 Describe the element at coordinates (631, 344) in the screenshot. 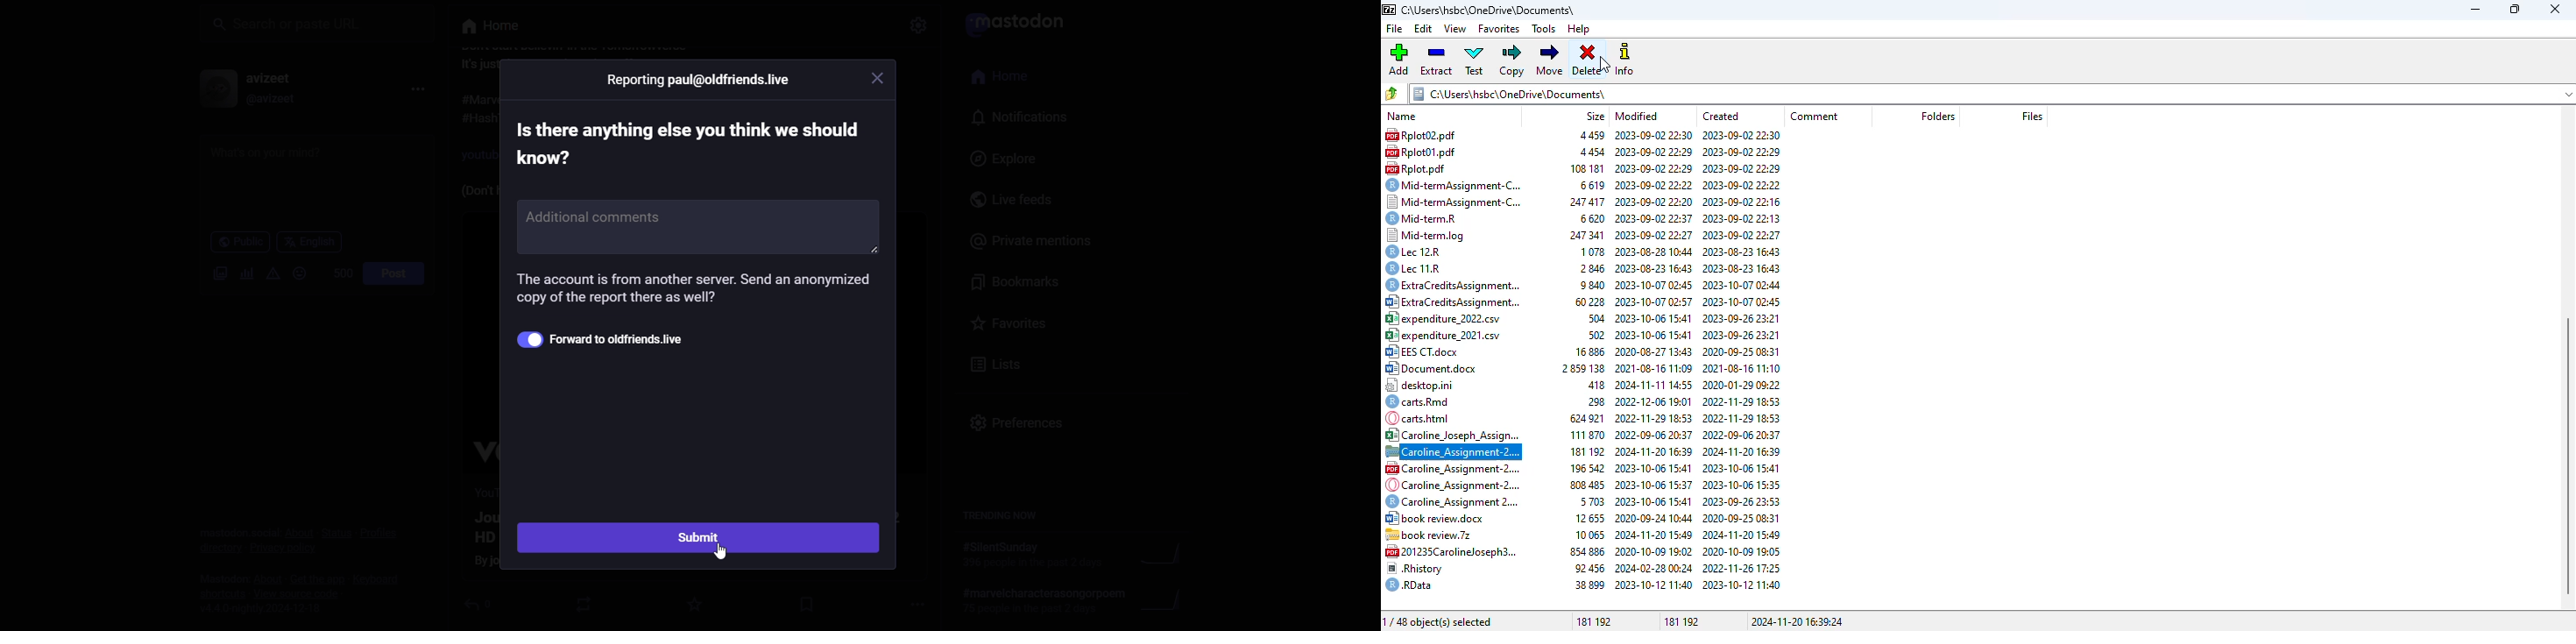

I see `forward to addfriends.live` at that location.